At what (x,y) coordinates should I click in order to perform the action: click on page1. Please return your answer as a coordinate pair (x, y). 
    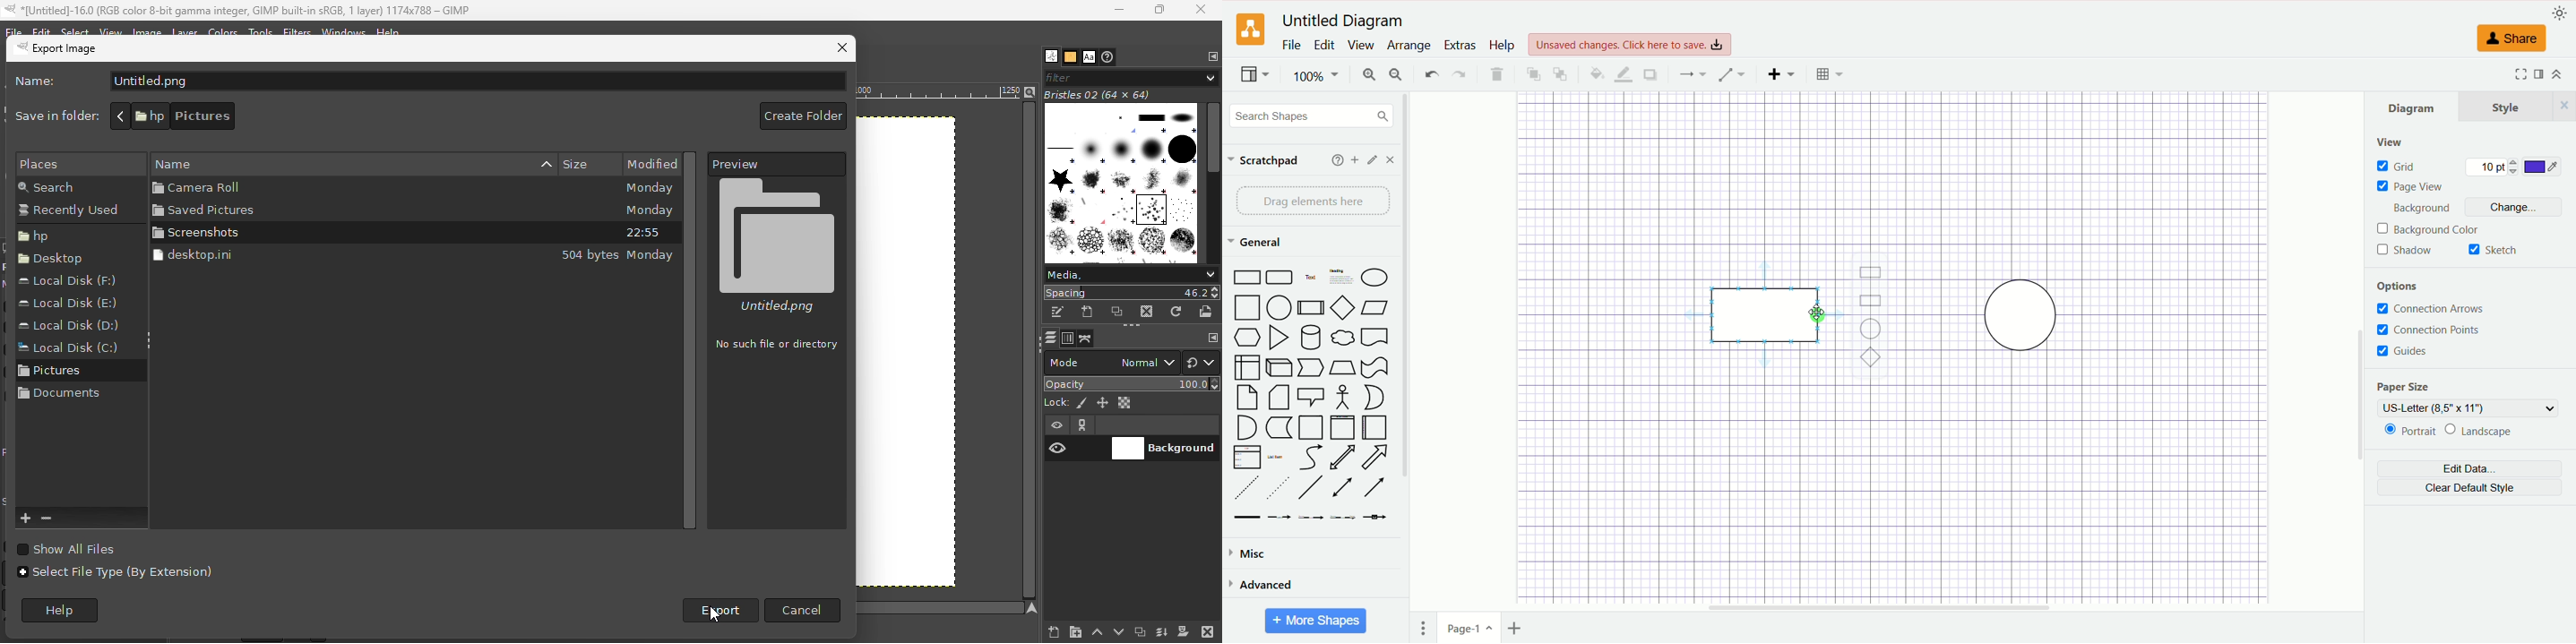
    Looking at the image, I should click on (1470, 627).